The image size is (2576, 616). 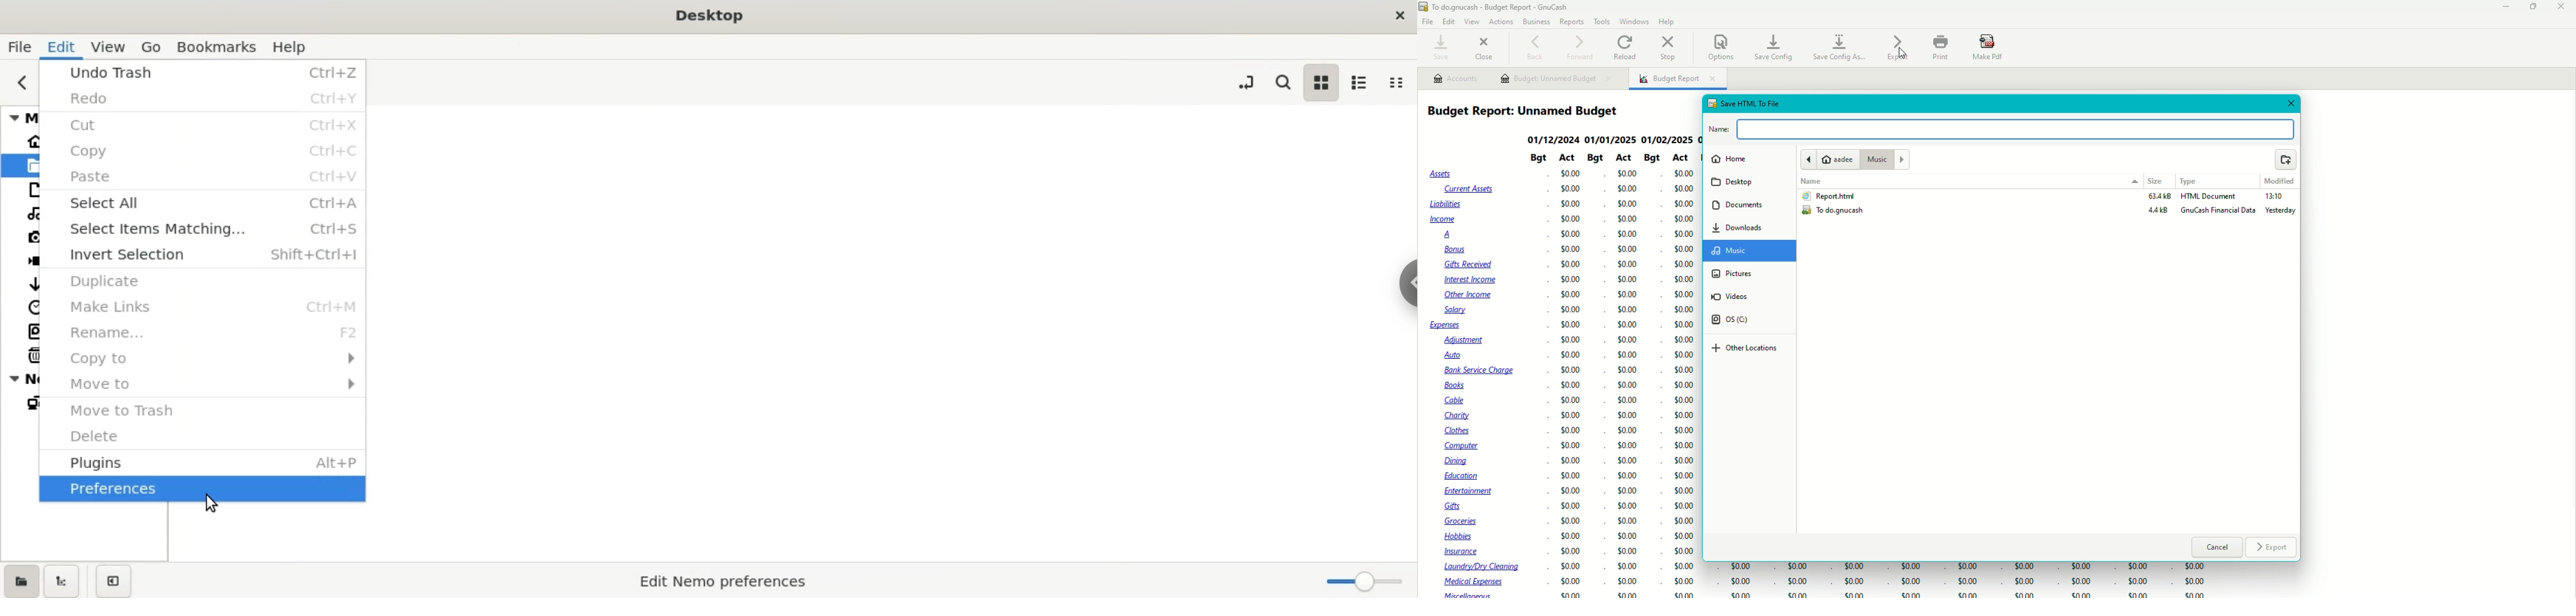 I want to click on Aadee, so click(x=1828, y=159).